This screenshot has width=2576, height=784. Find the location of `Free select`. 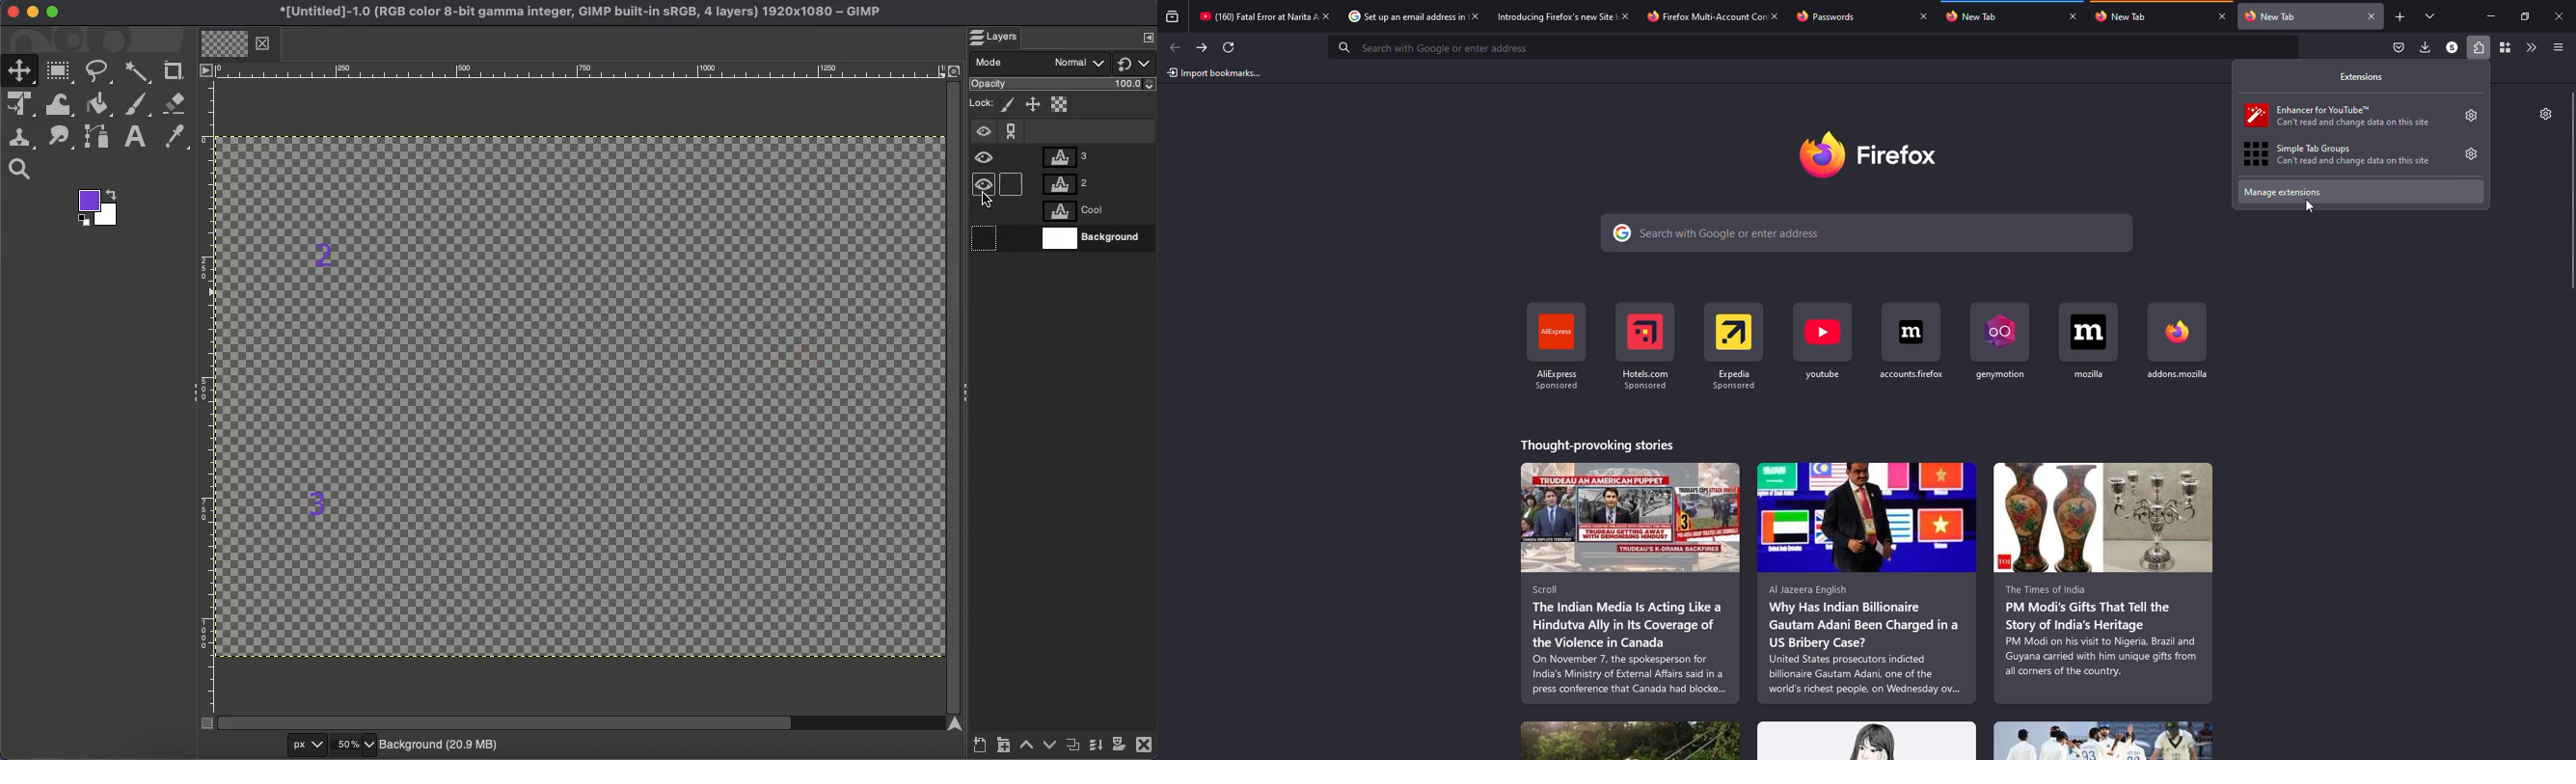

Free select is located at coordinates (102, 71).